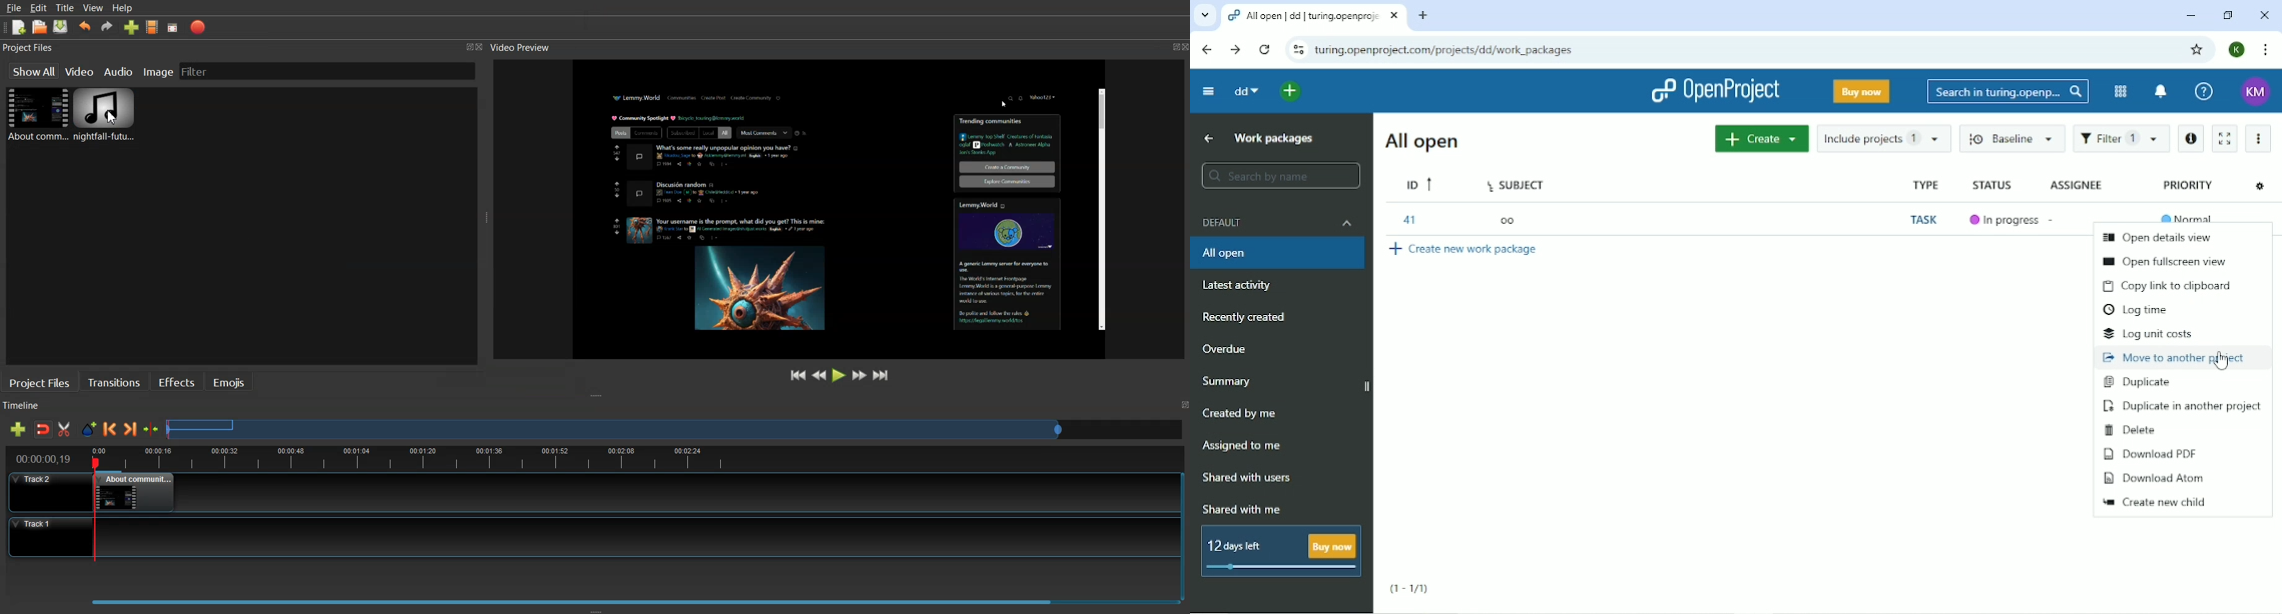 The height and width of the screenshot is (616, 2296). What do you see at coordinates (882, 375) in the screenshot?
I see `Jump to End` at bounding box center [882, 375].